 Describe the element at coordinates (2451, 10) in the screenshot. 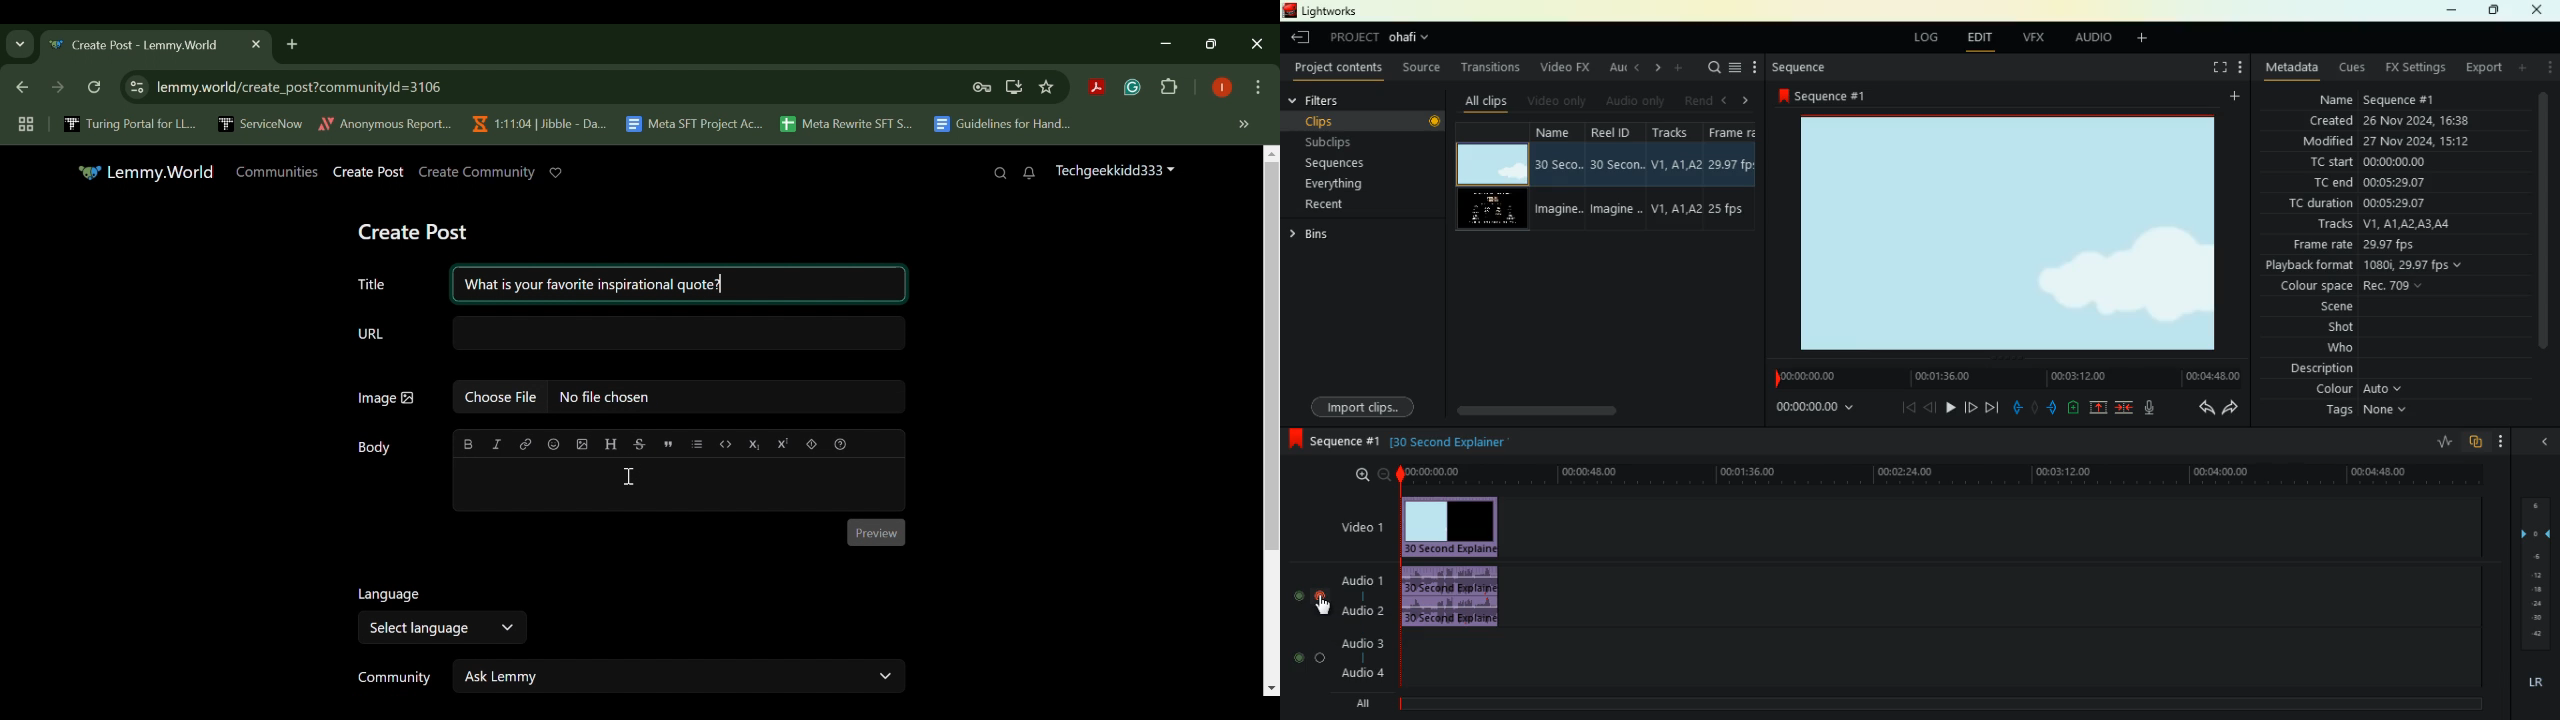

I see `minimize` at that location.